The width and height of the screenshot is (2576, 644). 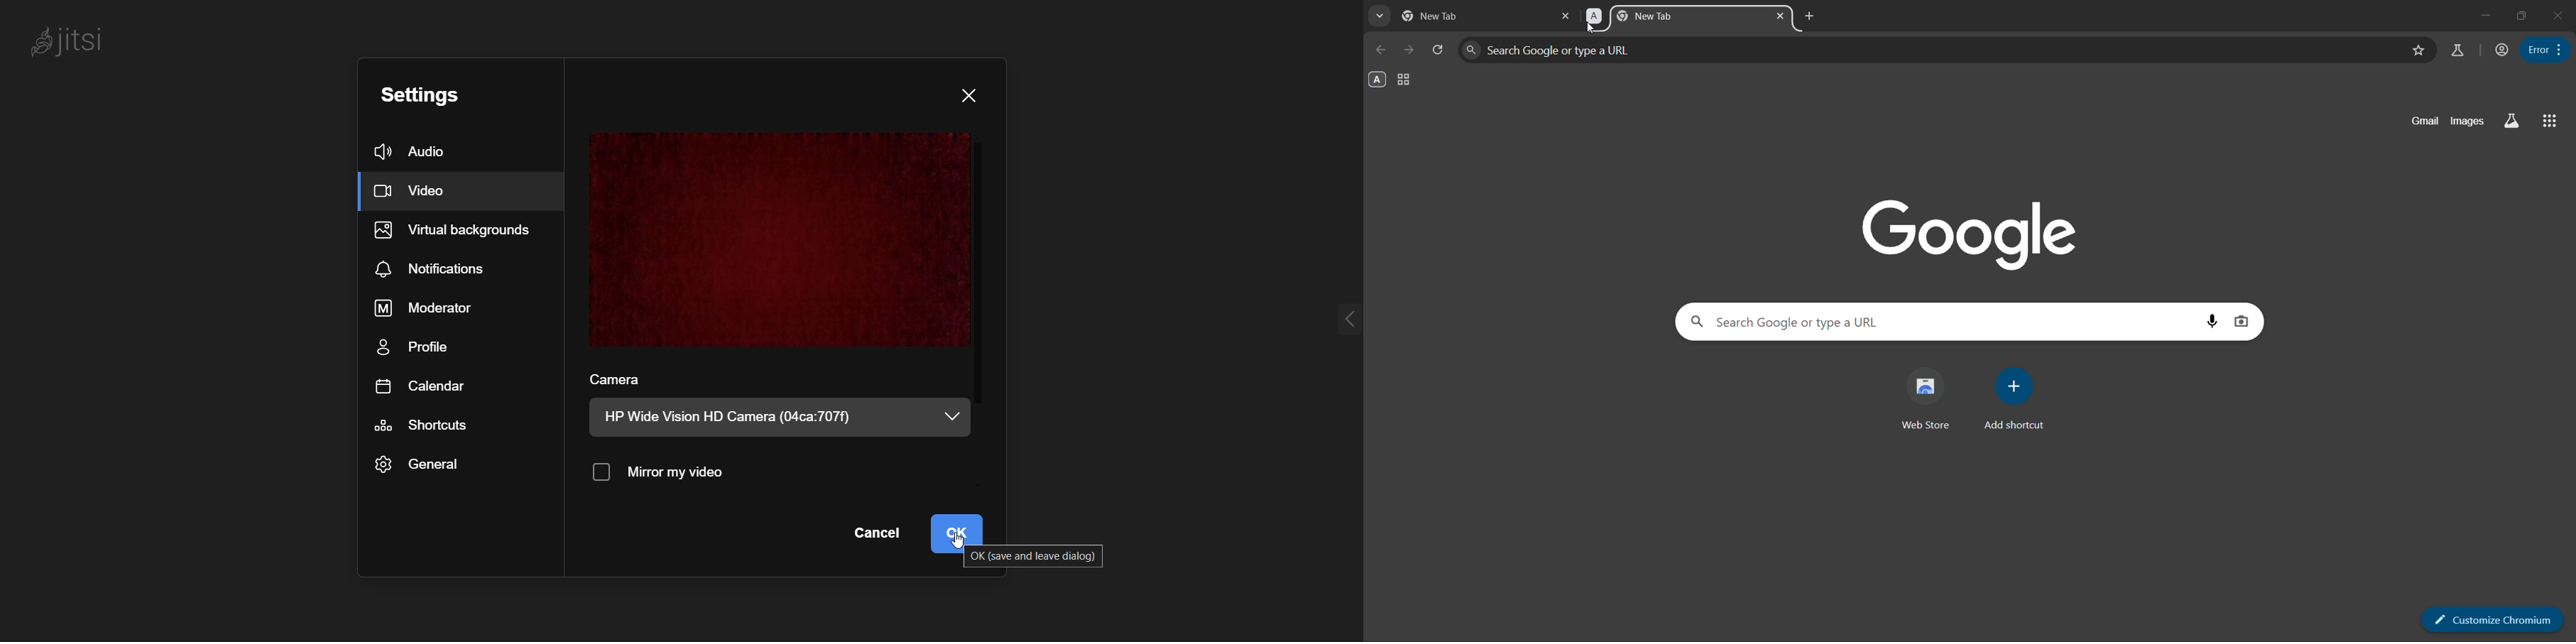 What do you see at coordinates (413, 349) in the screenshot?
I see `profile` at bounding box center [413, 349].